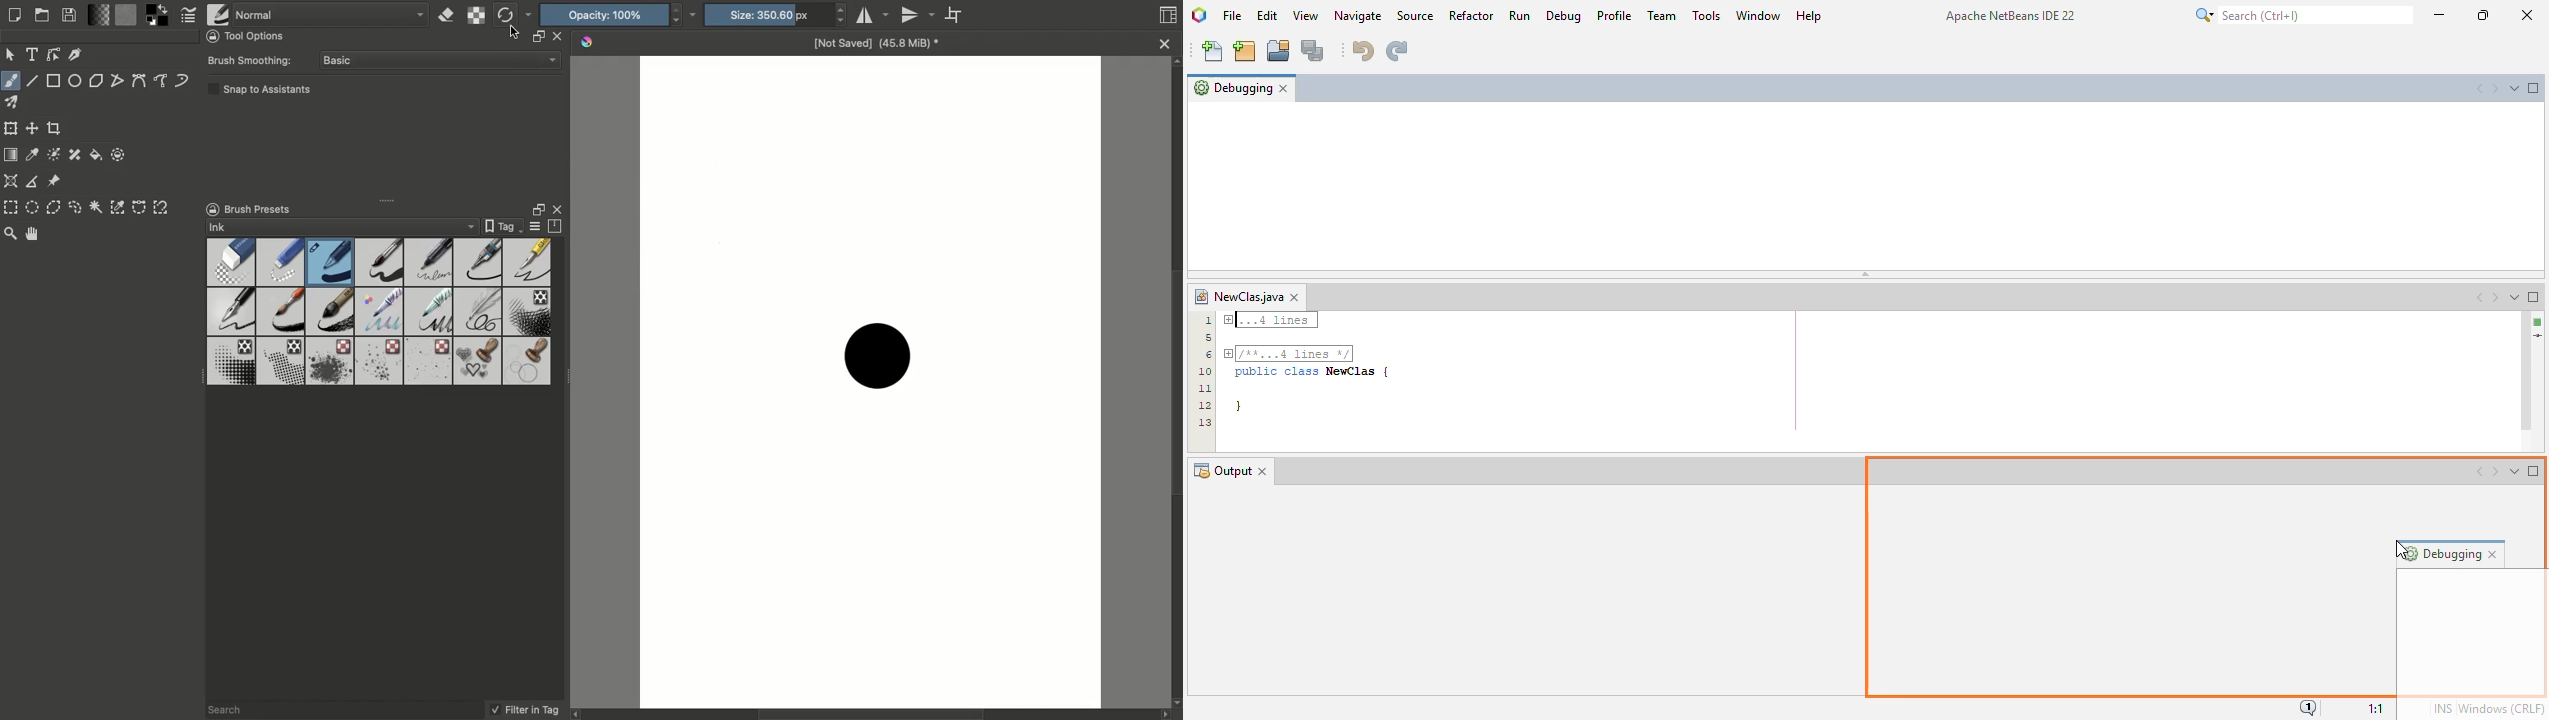  What do you see at coordinates (182, 81) in the screenshot?
I see `Dynamic brush tool` at bounding box center [182, 81].